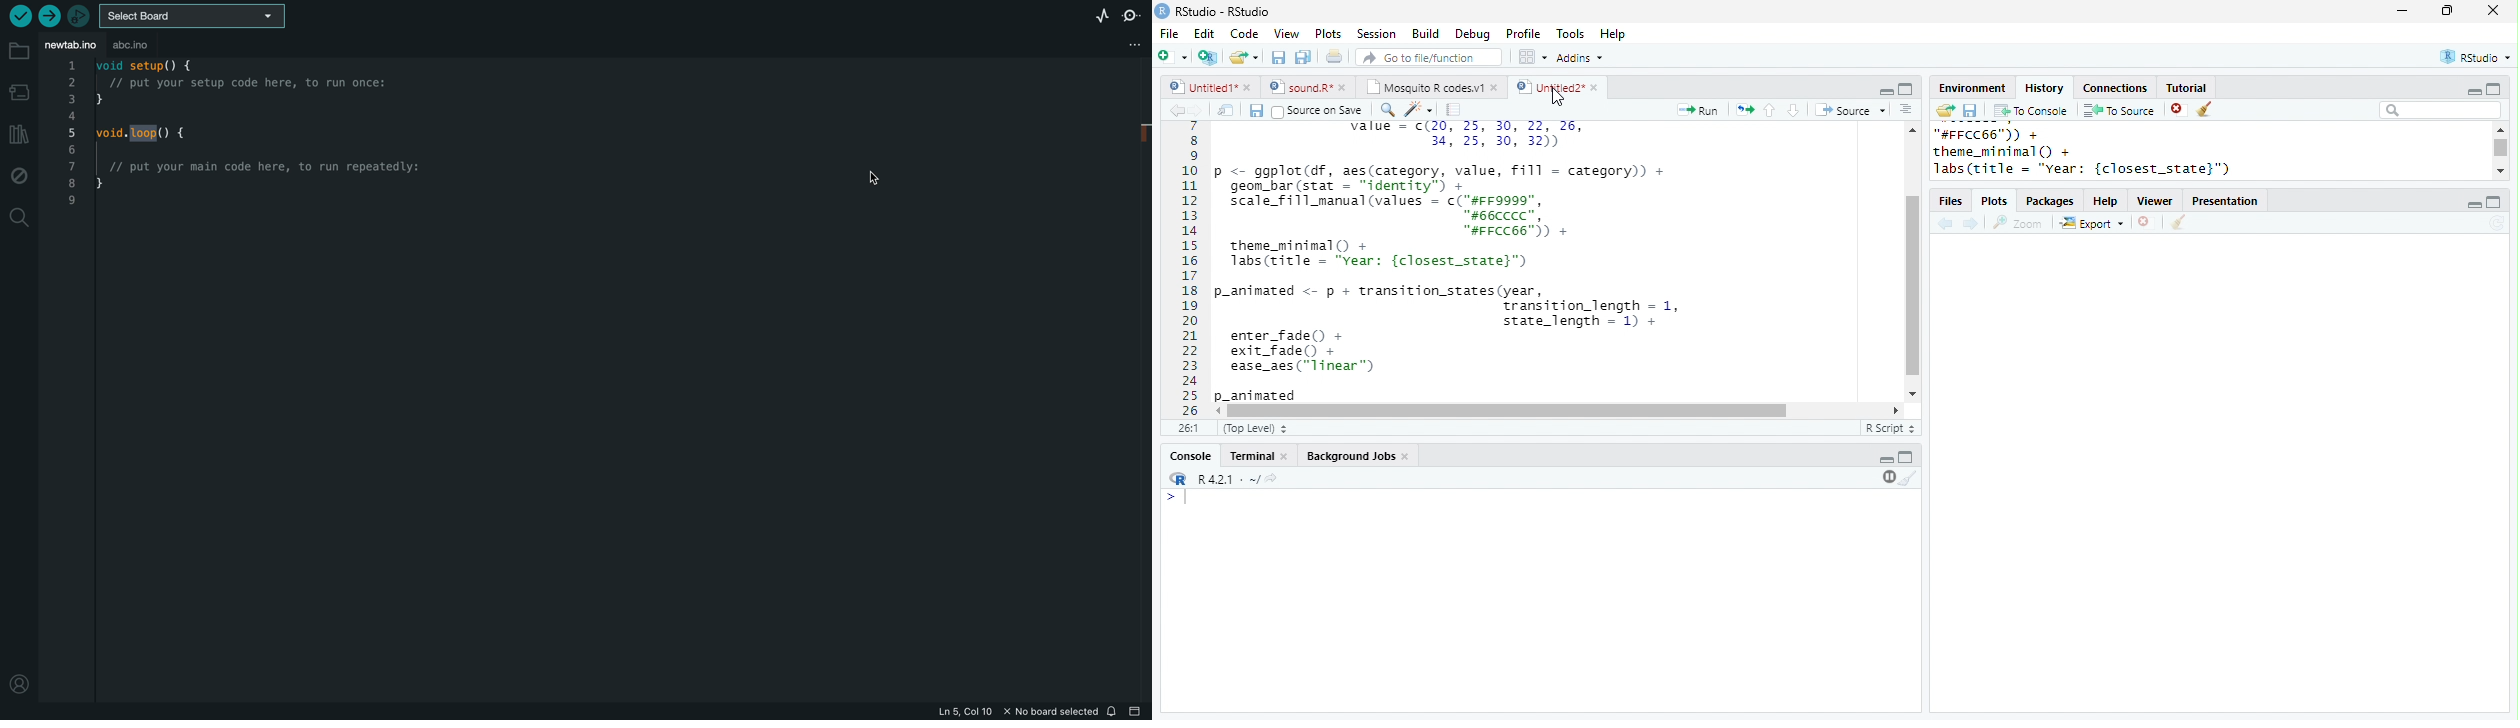  Describe the element at coordinates (1425, 33) in the screenshot. I see `Build` at that location.